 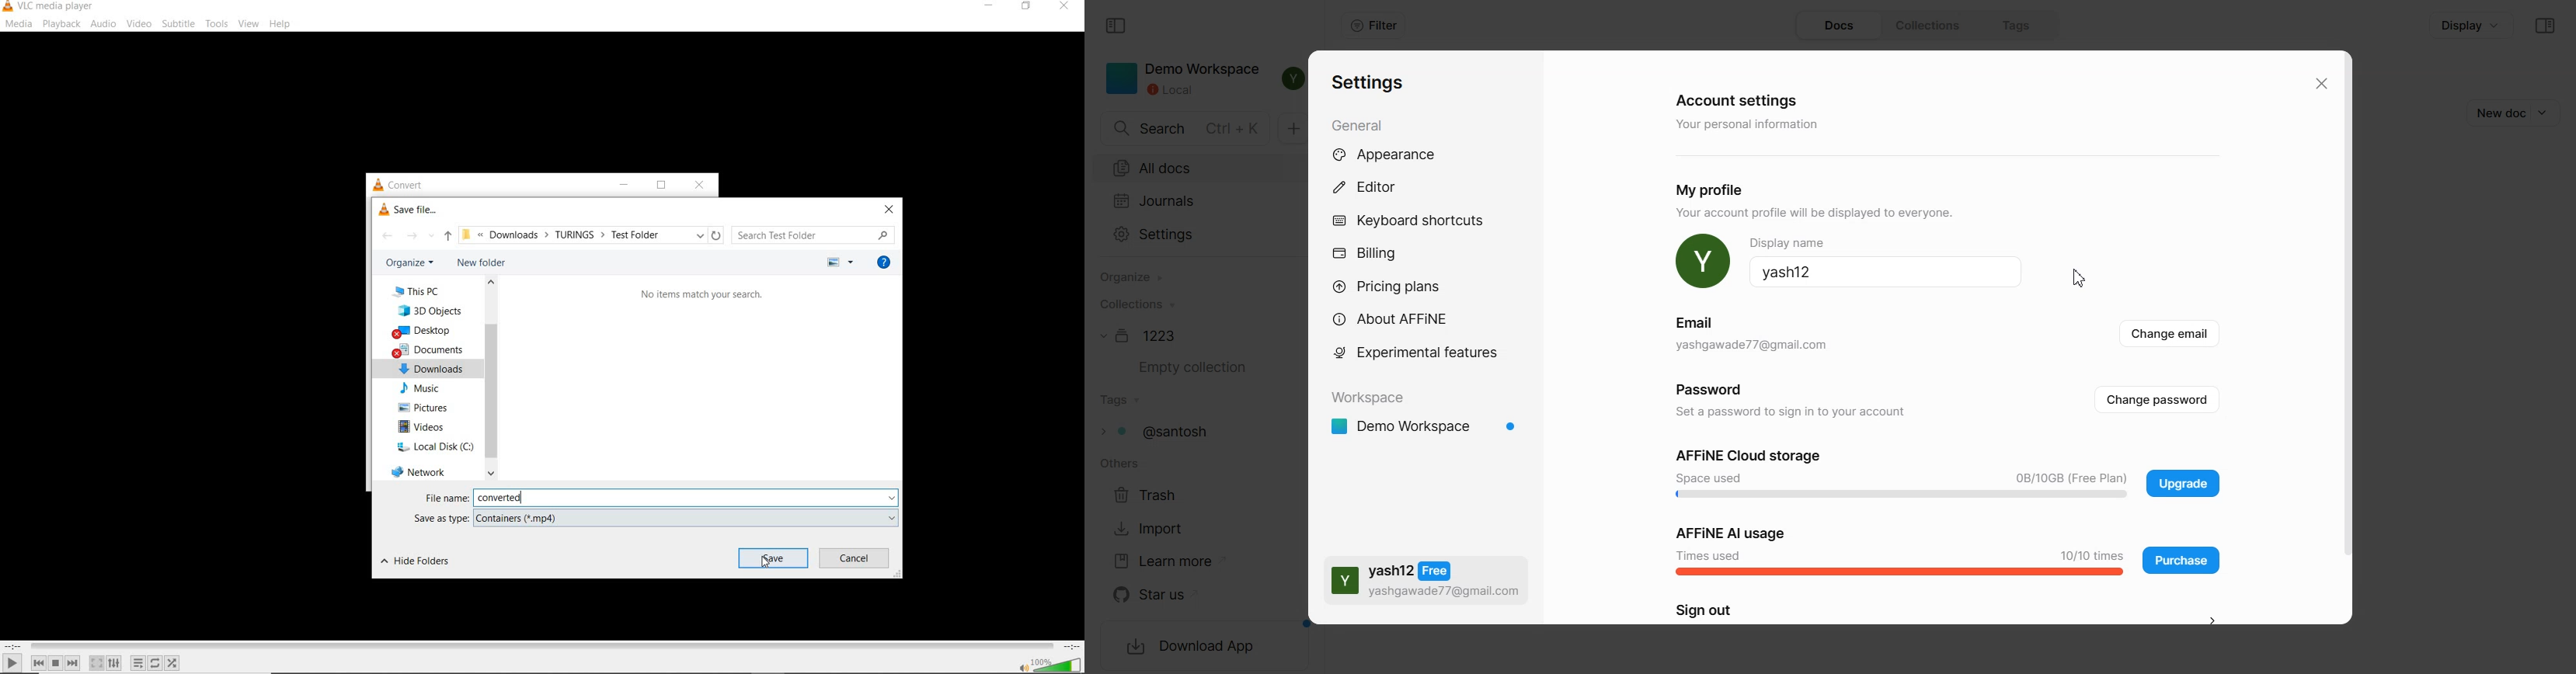 I want to click on recent locations, so click(x=431, y=234).